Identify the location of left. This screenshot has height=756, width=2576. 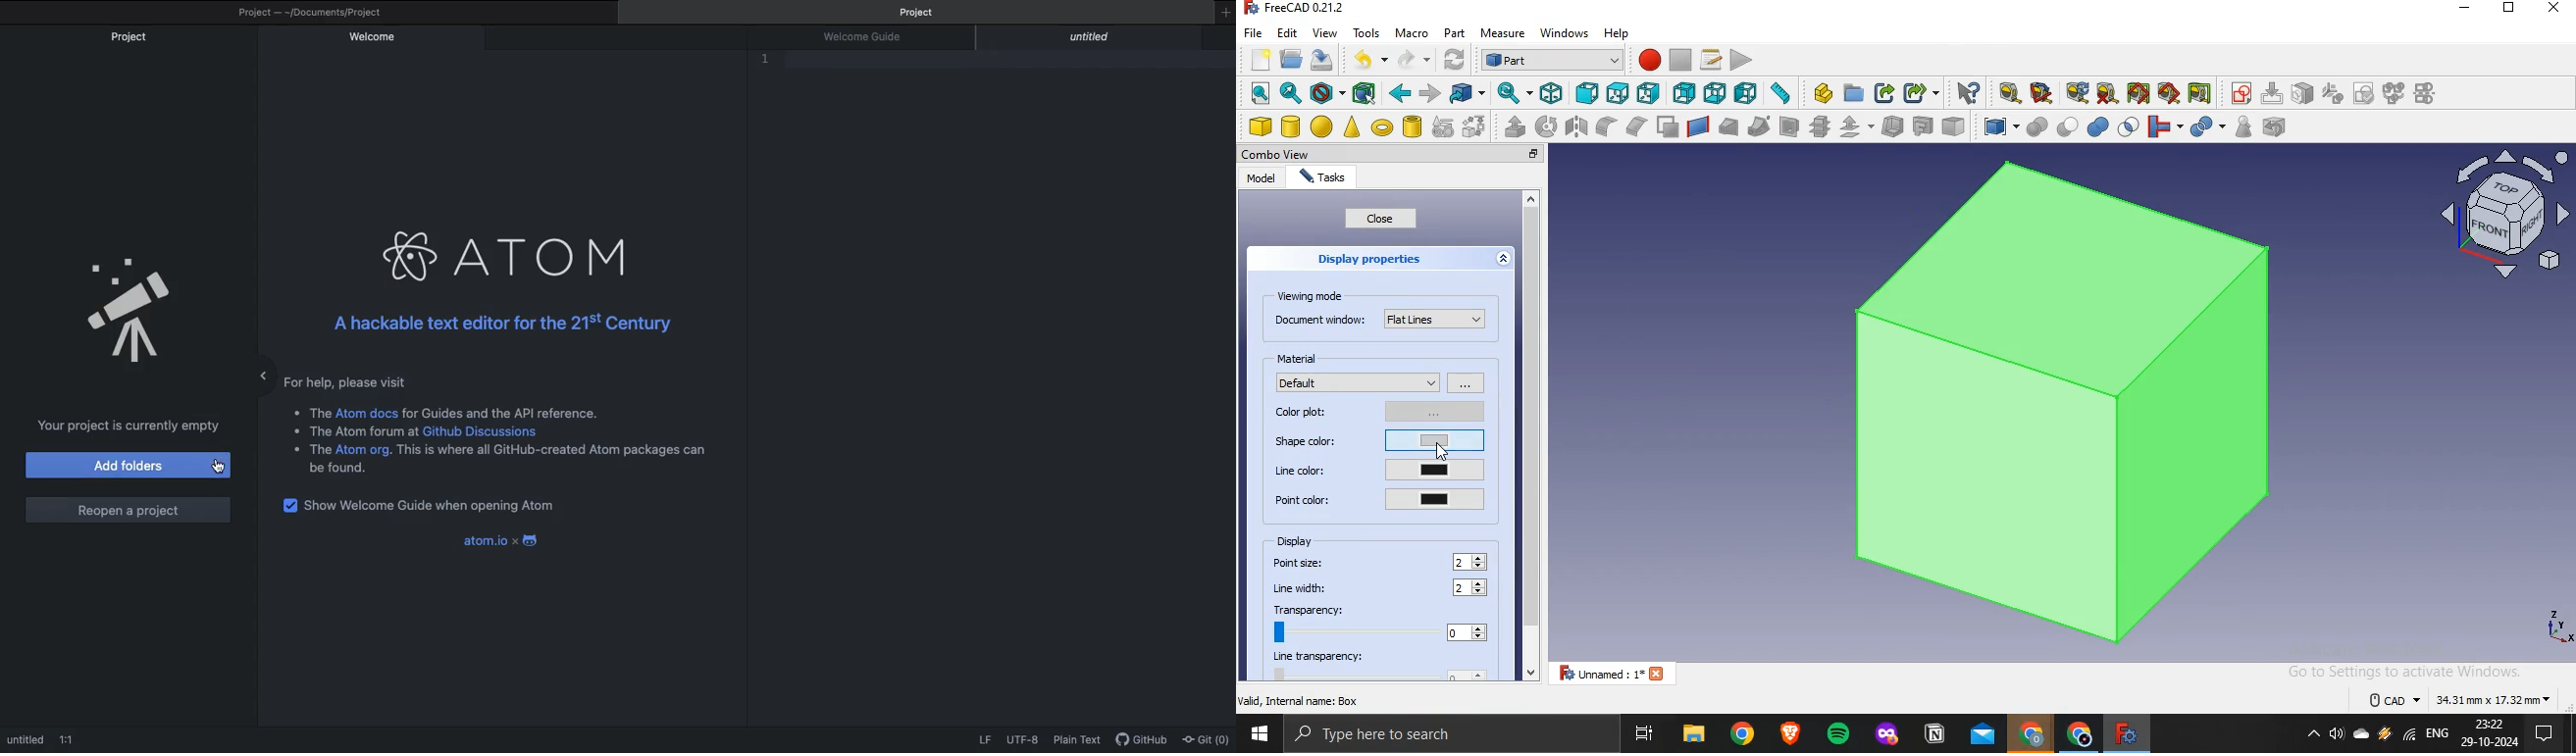
(1746, 92).